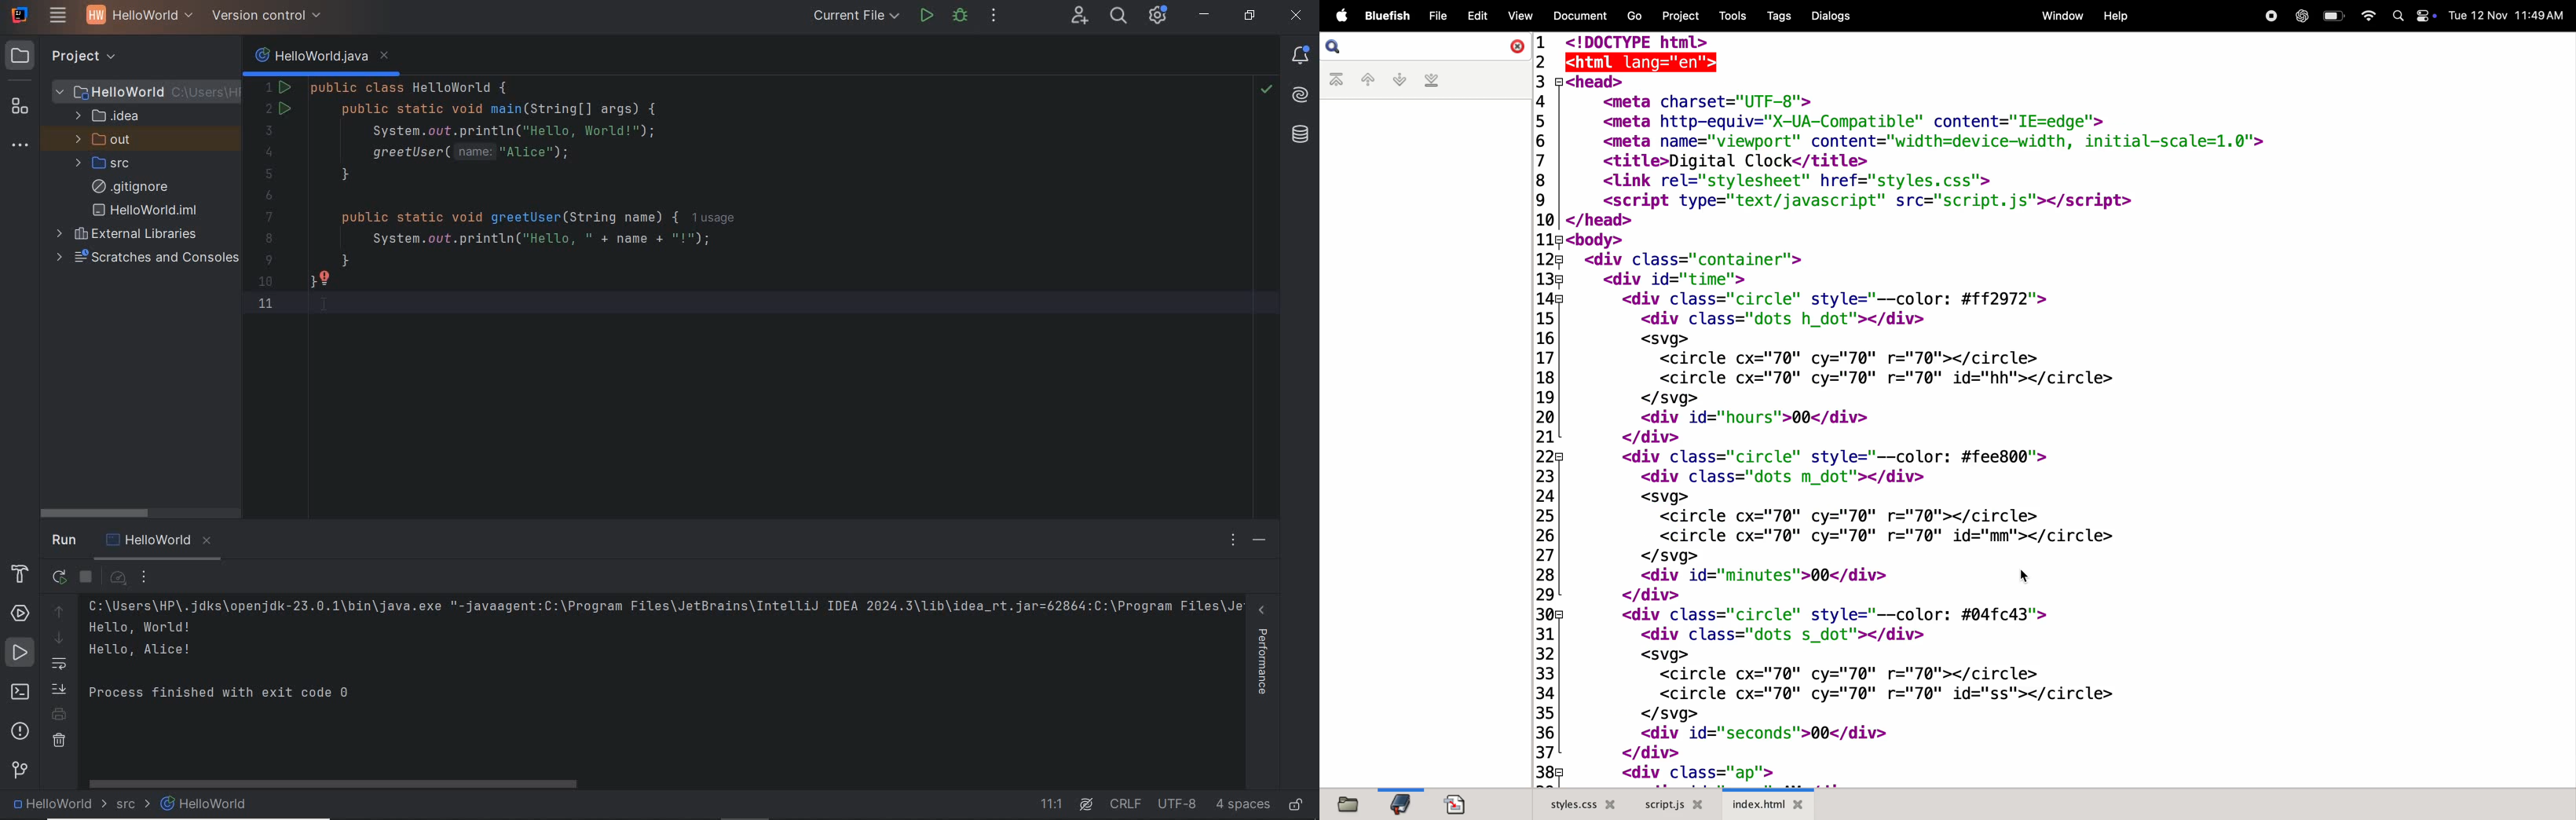  I want to click on close, so click(1516, 46).